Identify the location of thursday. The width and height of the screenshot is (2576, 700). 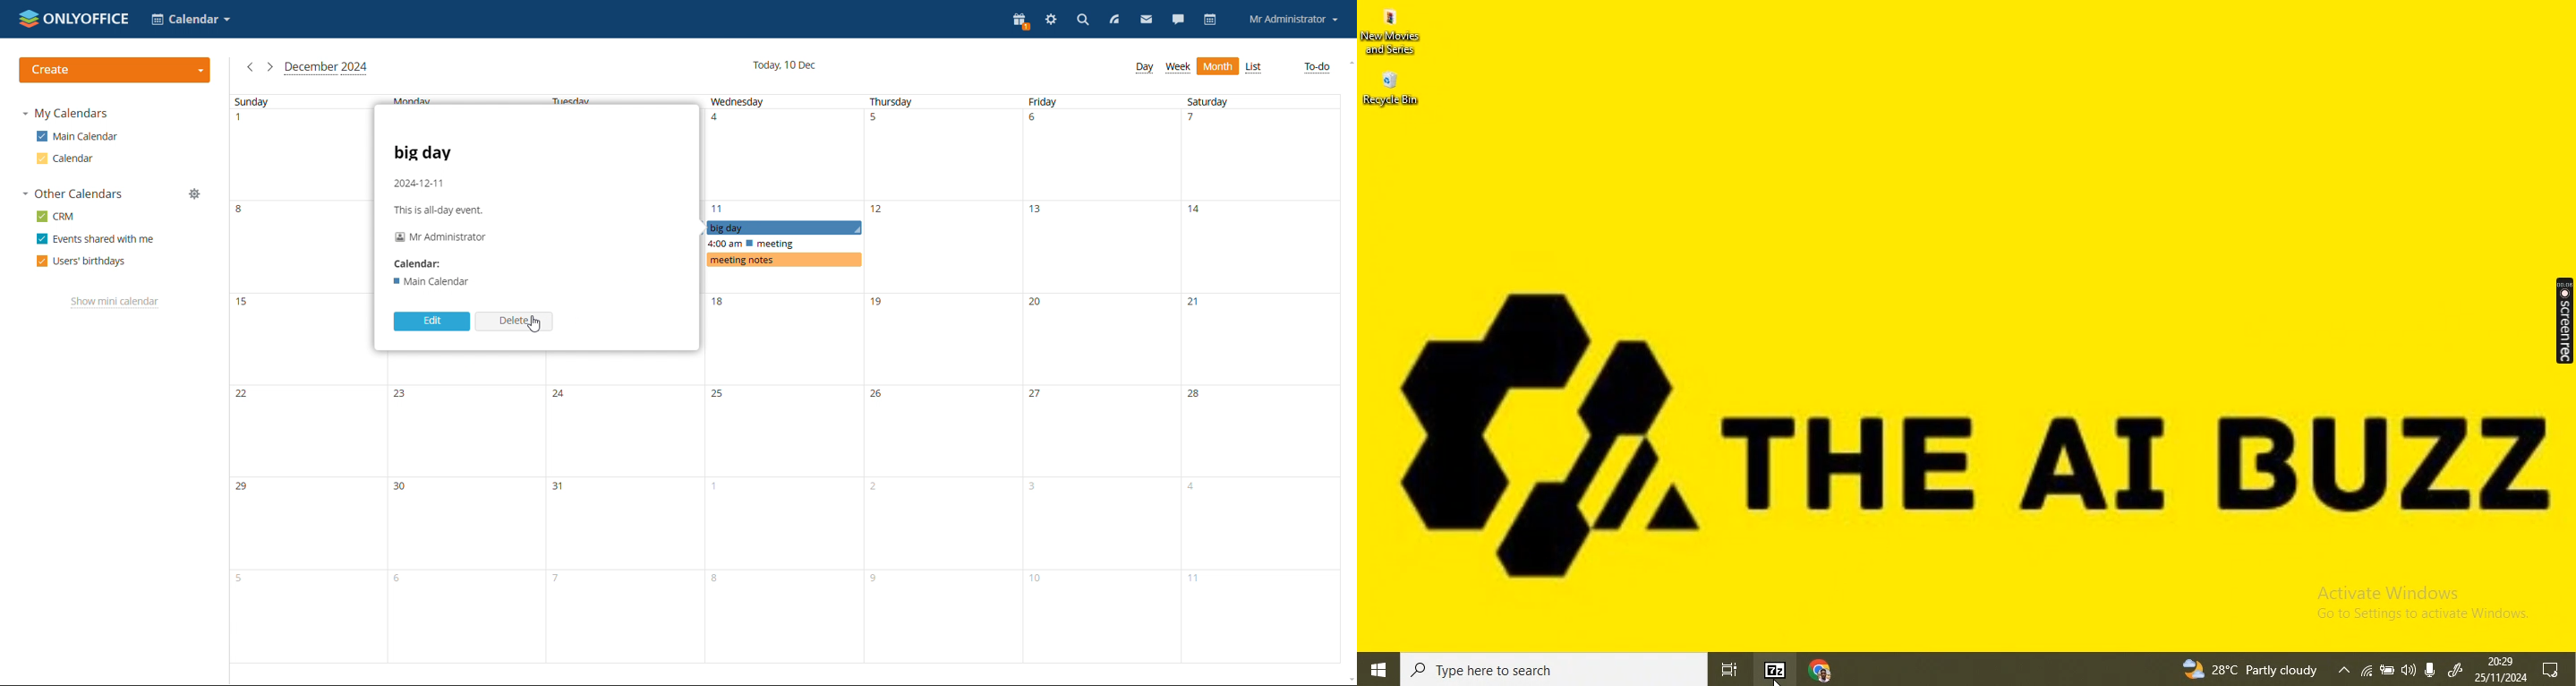
(943, 379).